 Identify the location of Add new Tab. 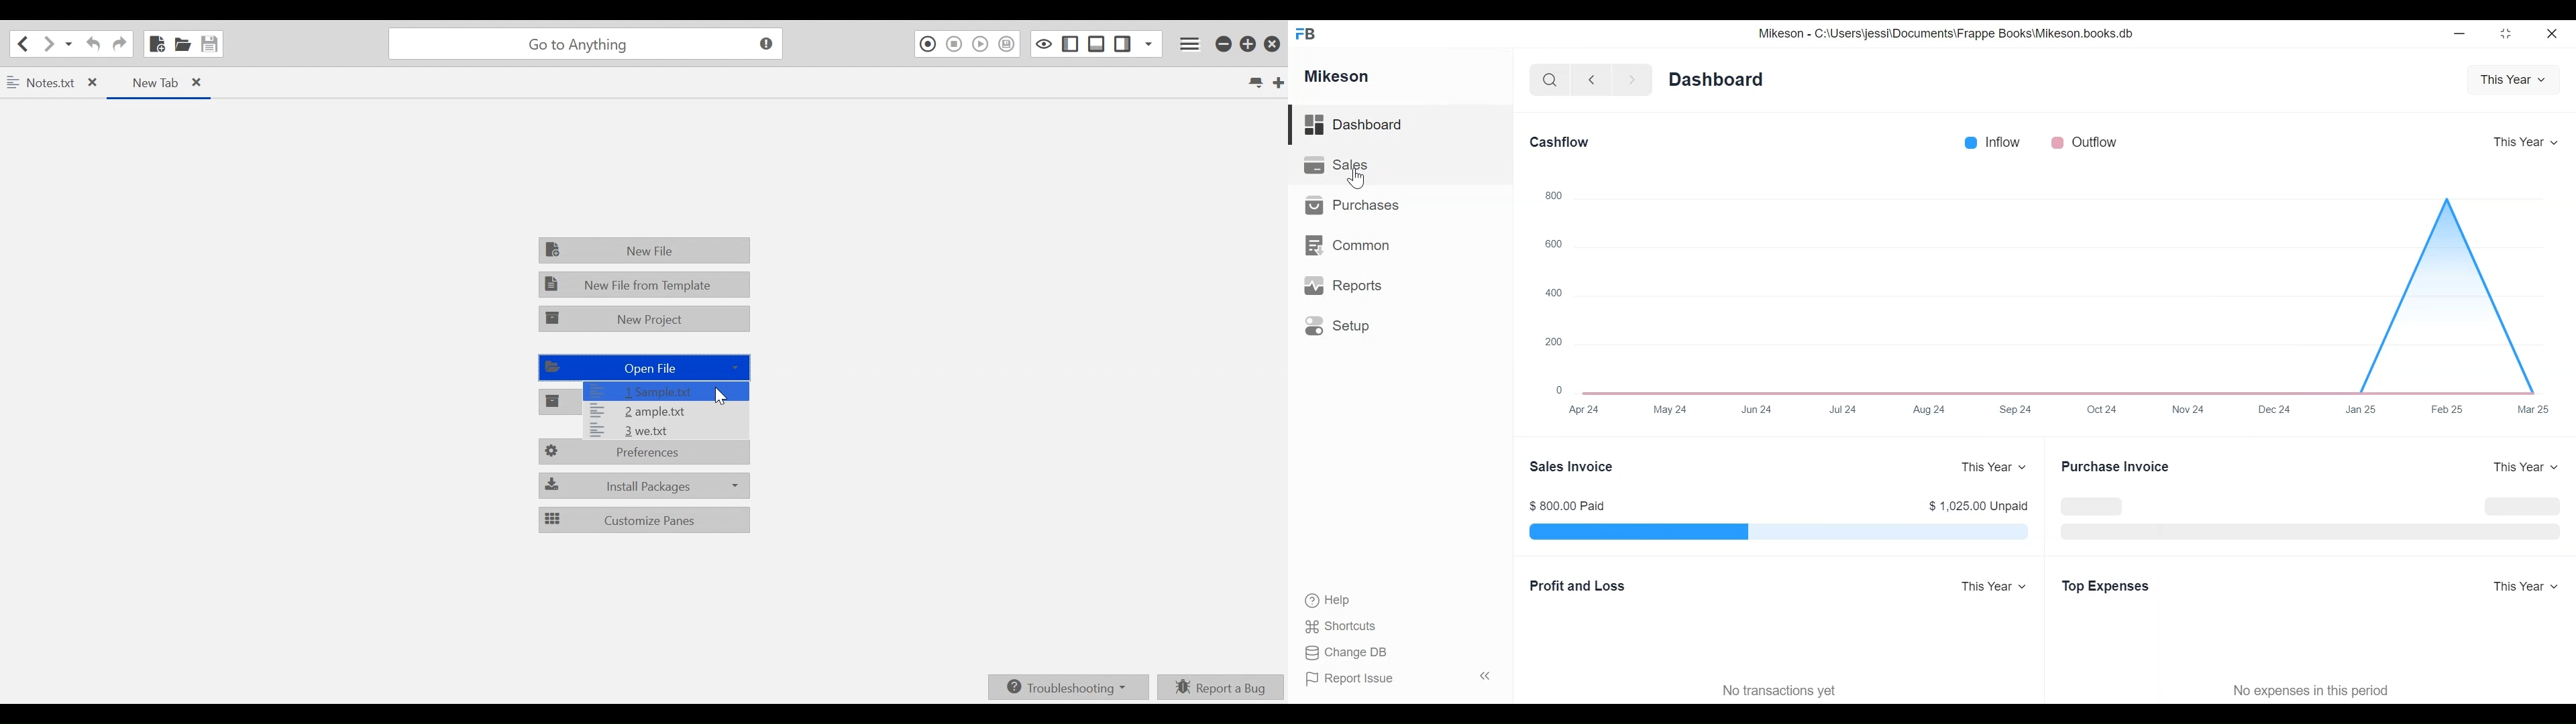
(1280, 82).